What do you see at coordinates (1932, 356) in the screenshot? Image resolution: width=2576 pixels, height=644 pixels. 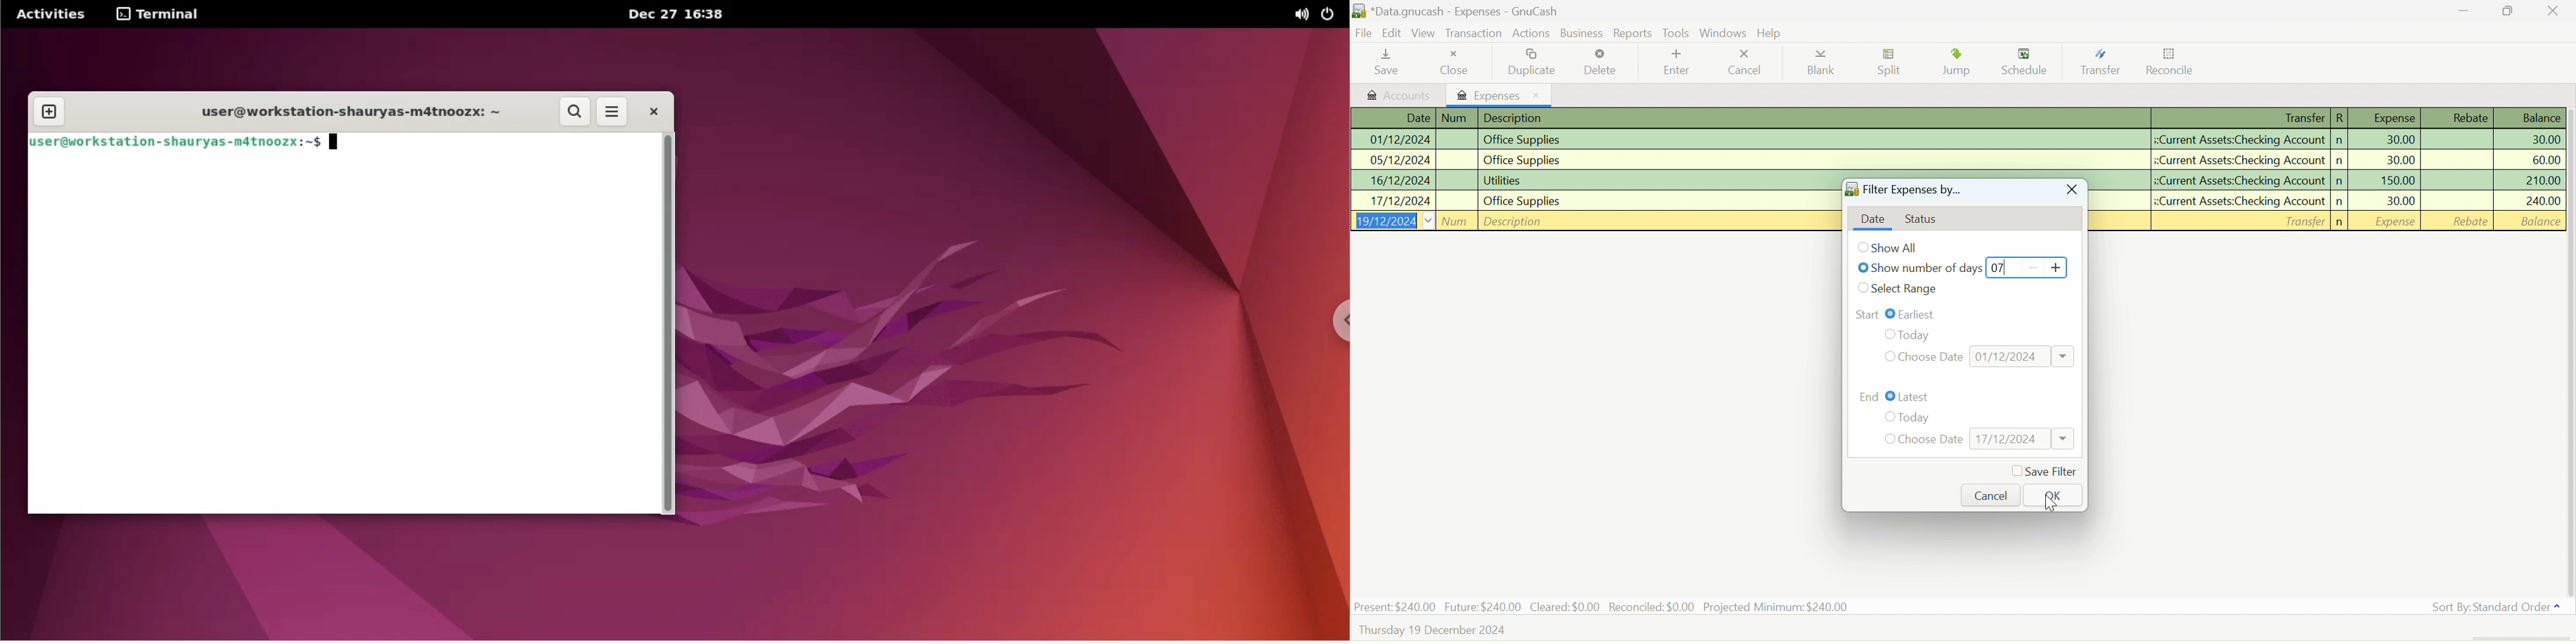 I see `Choose Date` at bounding box center [1932, 356].